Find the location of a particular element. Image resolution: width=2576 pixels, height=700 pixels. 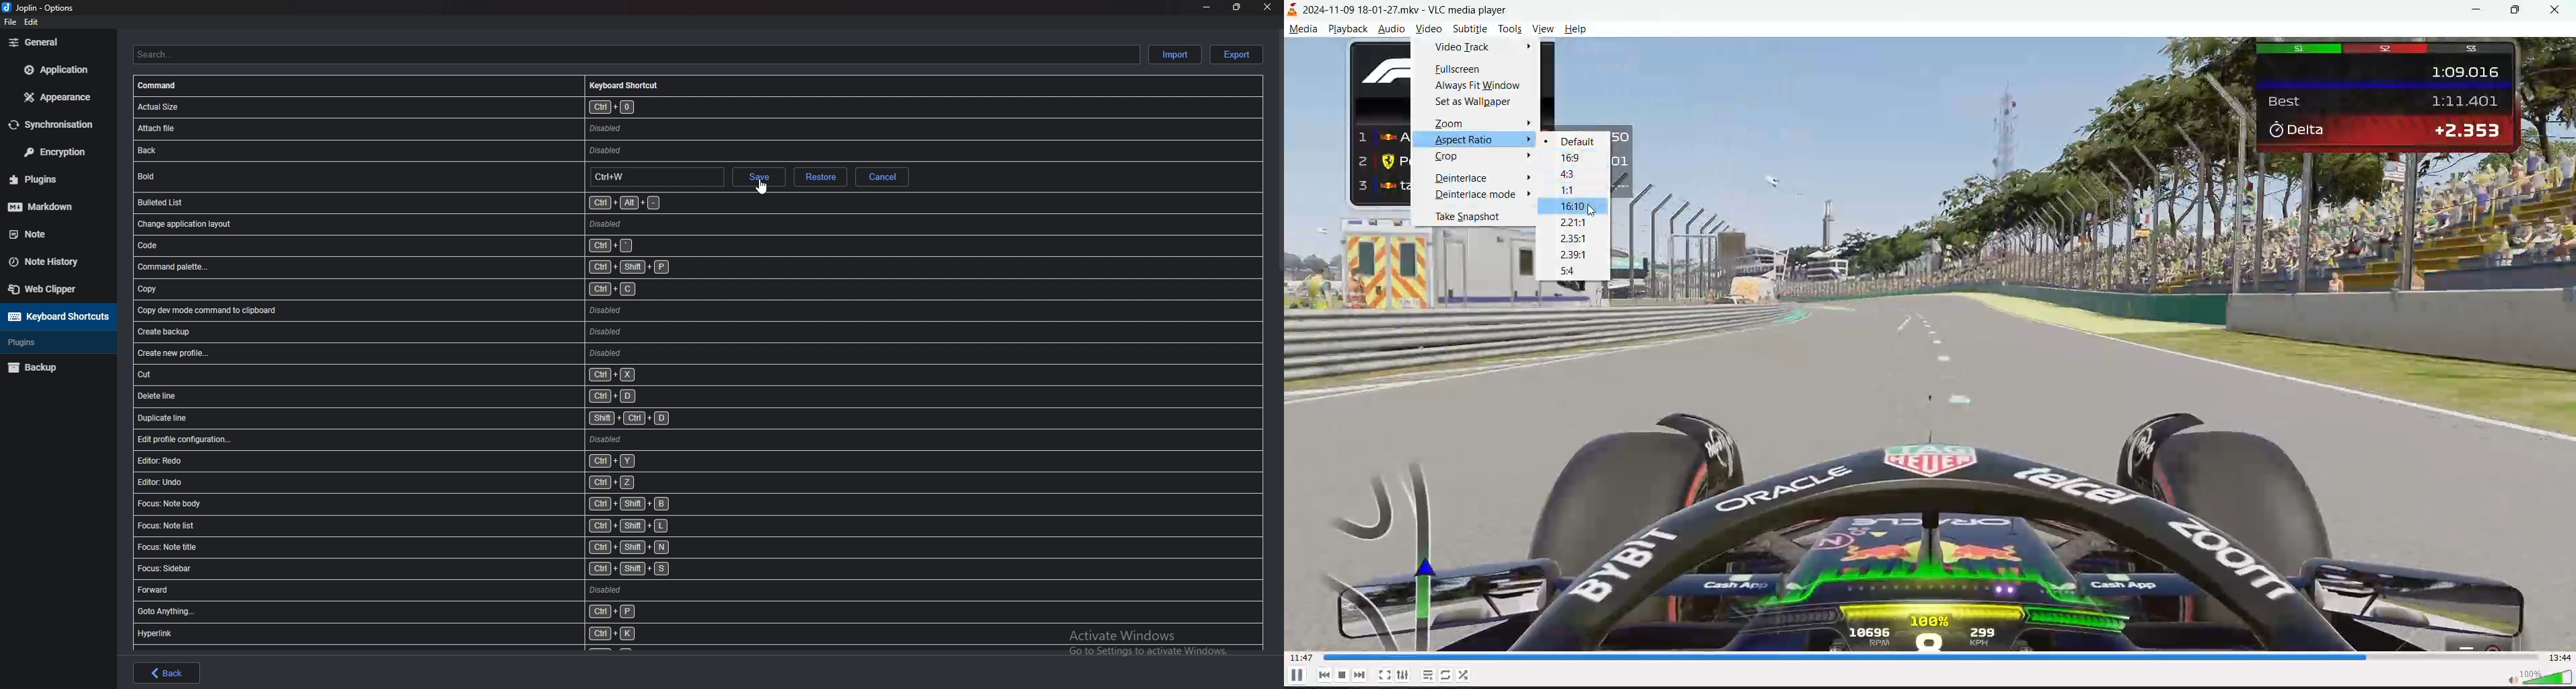

set as wallpaper is located at coordinates (1478, 103).